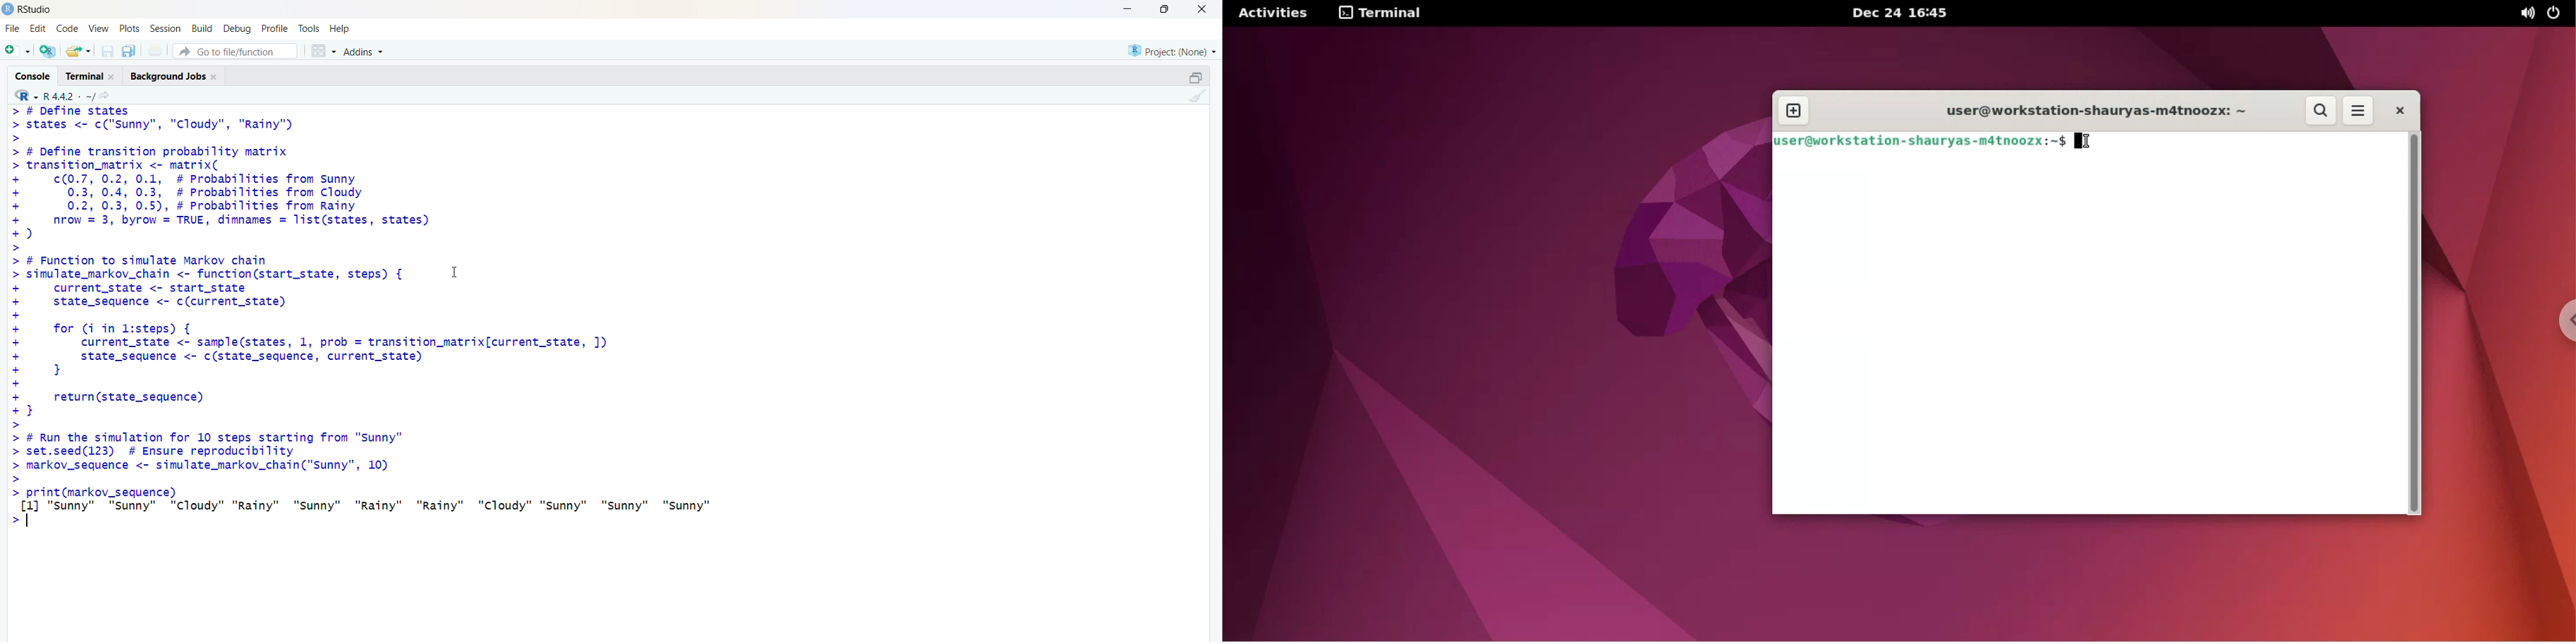  What do you see at coordinates (379, 516) in the screenshot?
I see `[1] "sunny" "Sunny" "Cloudy" "Rainy" "Sunny" "Rainy" "Rainy" "Cloudy" "Sunny" "Sunny" "Sunny"
>|` at bounding box center [379, 516].